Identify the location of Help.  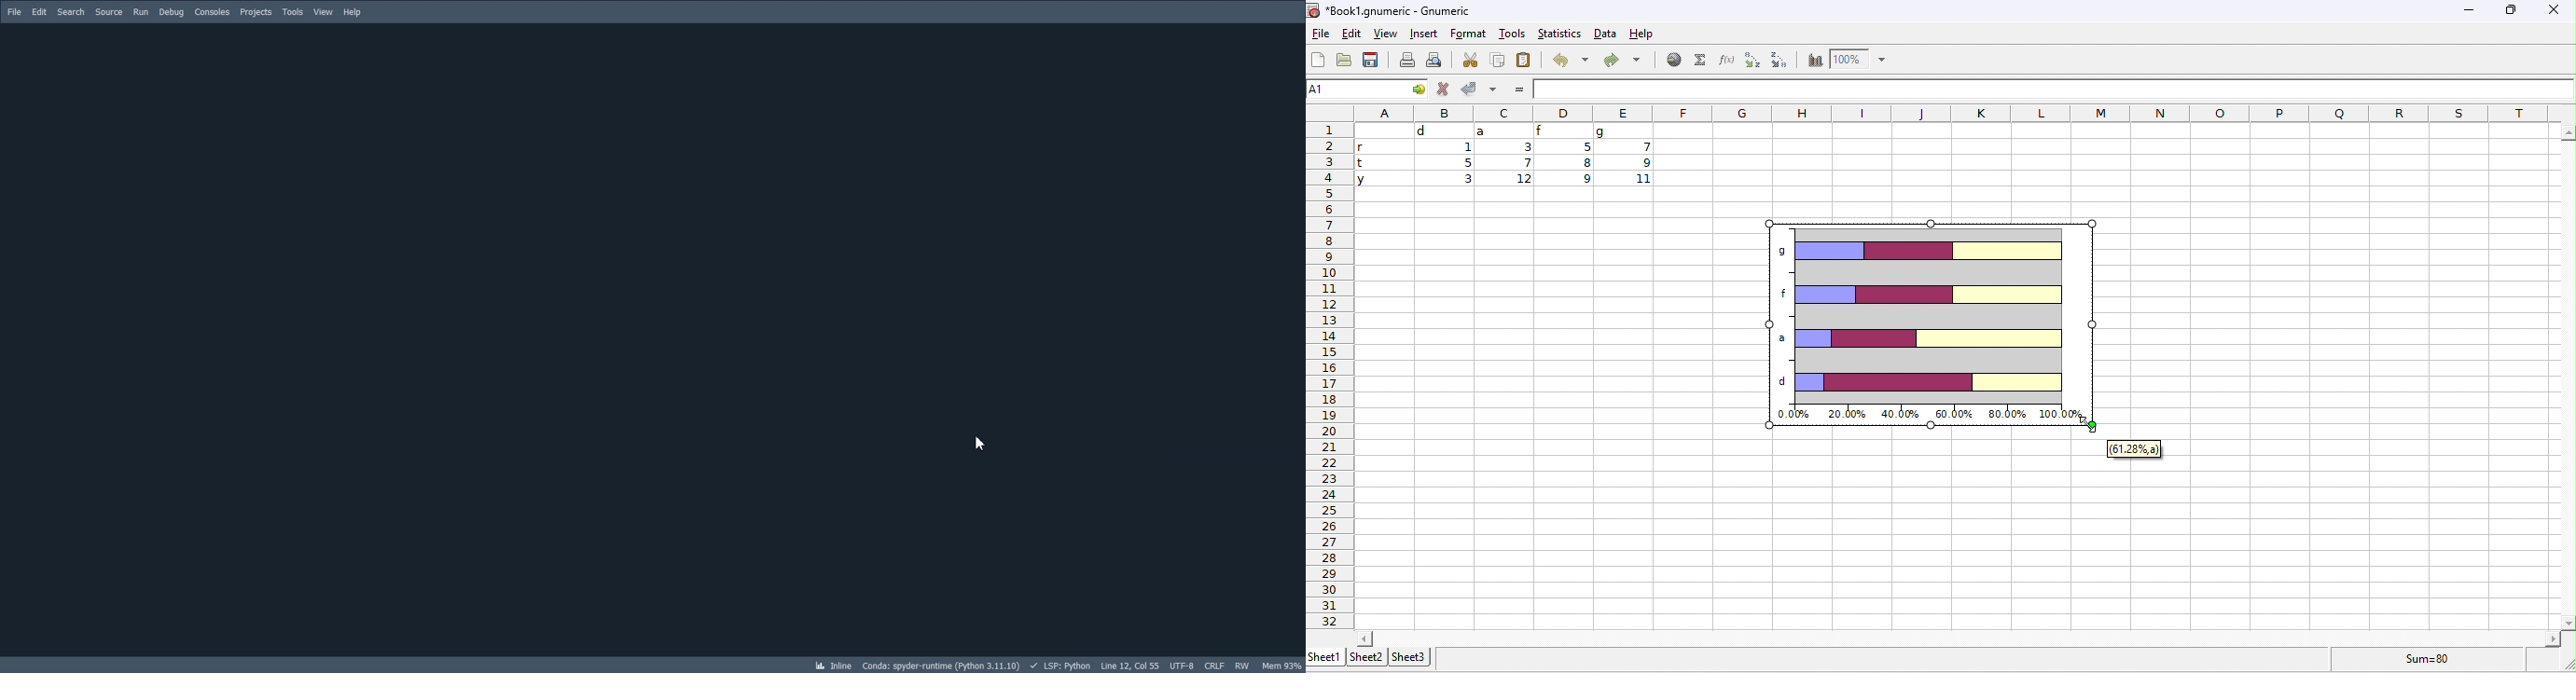
(352, 11).